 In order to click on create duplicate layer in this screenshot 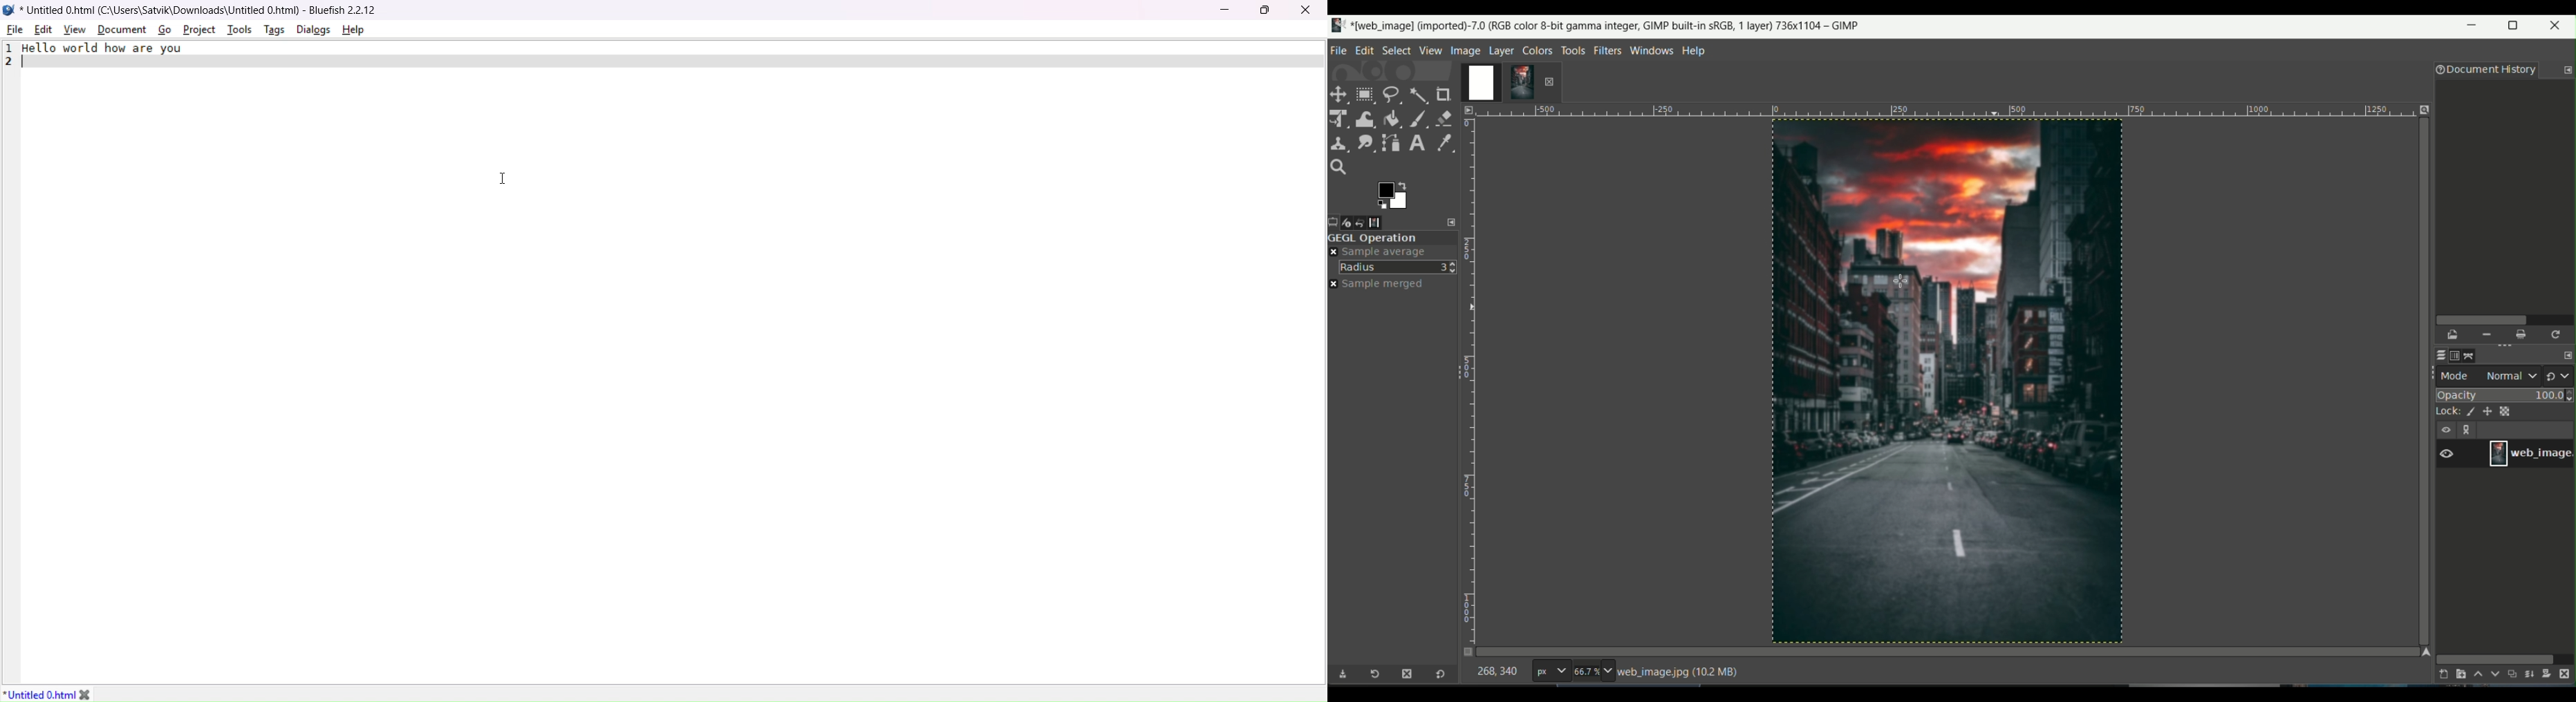, I will do `click(2512, 675)`.